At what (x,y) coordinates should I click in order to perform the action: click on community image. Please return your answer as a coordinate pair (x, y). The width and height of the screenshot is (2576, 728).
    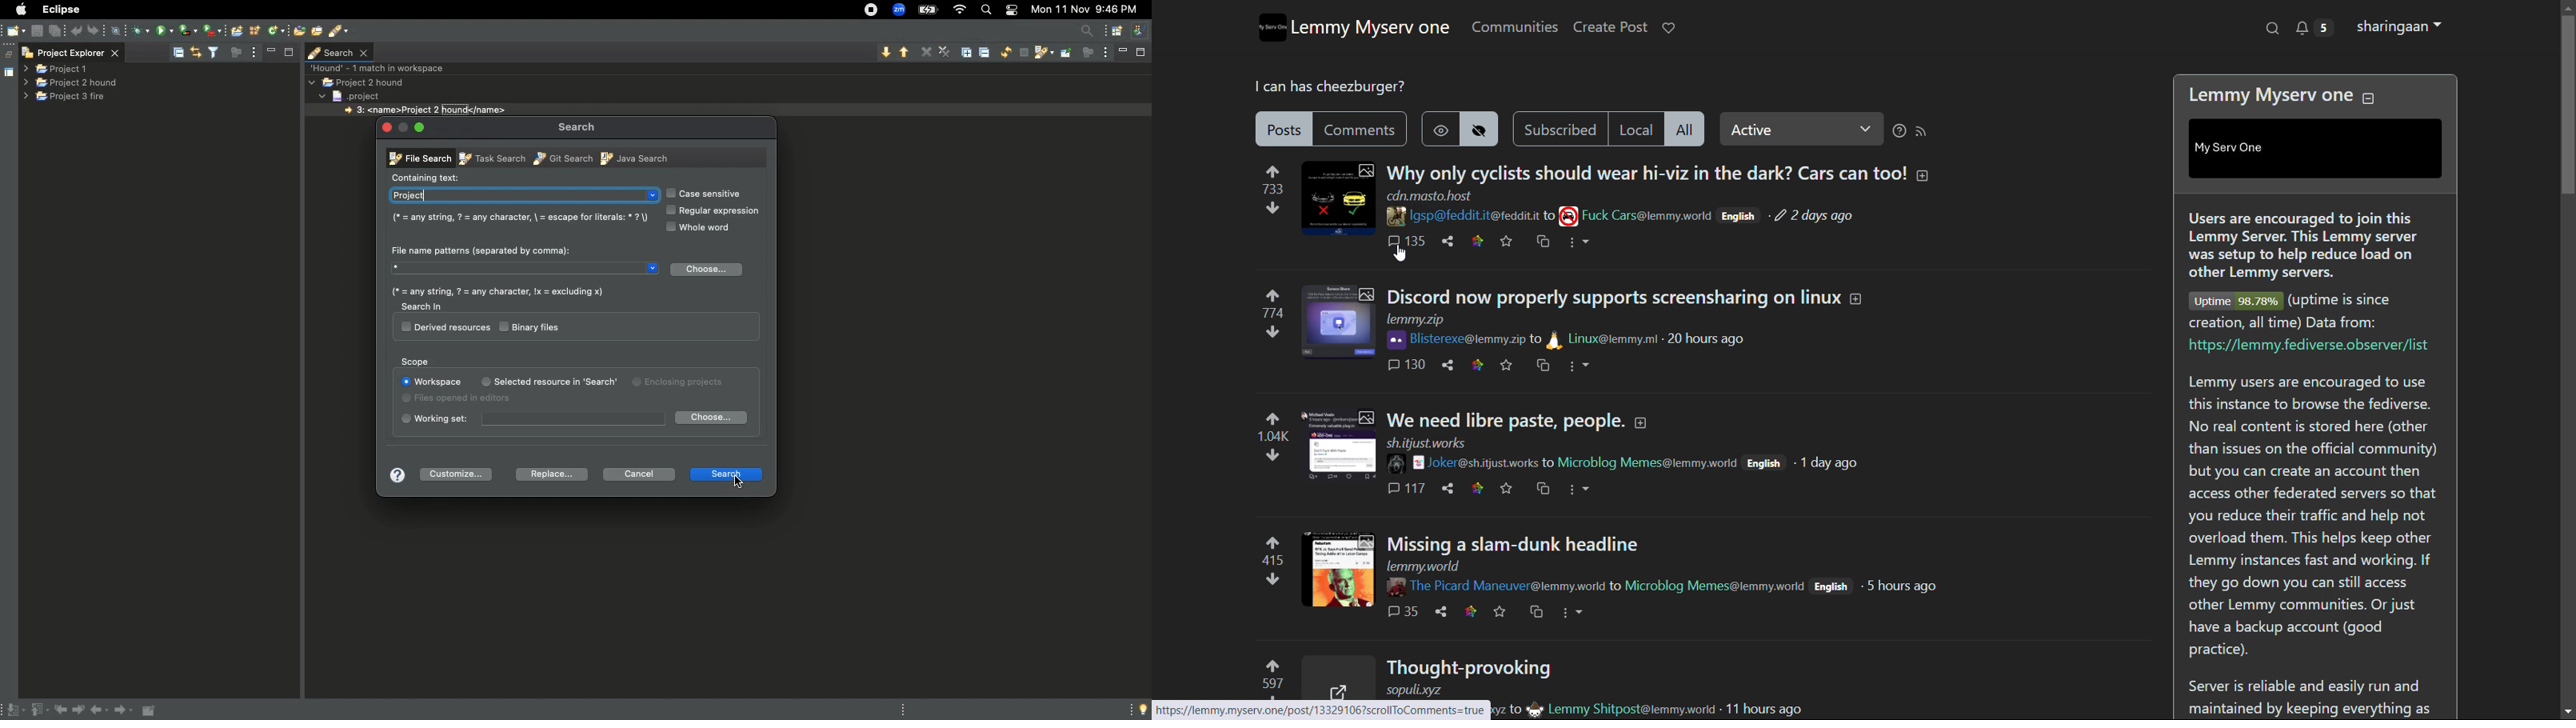
    Looking at the image, I should click on (1569, 215).